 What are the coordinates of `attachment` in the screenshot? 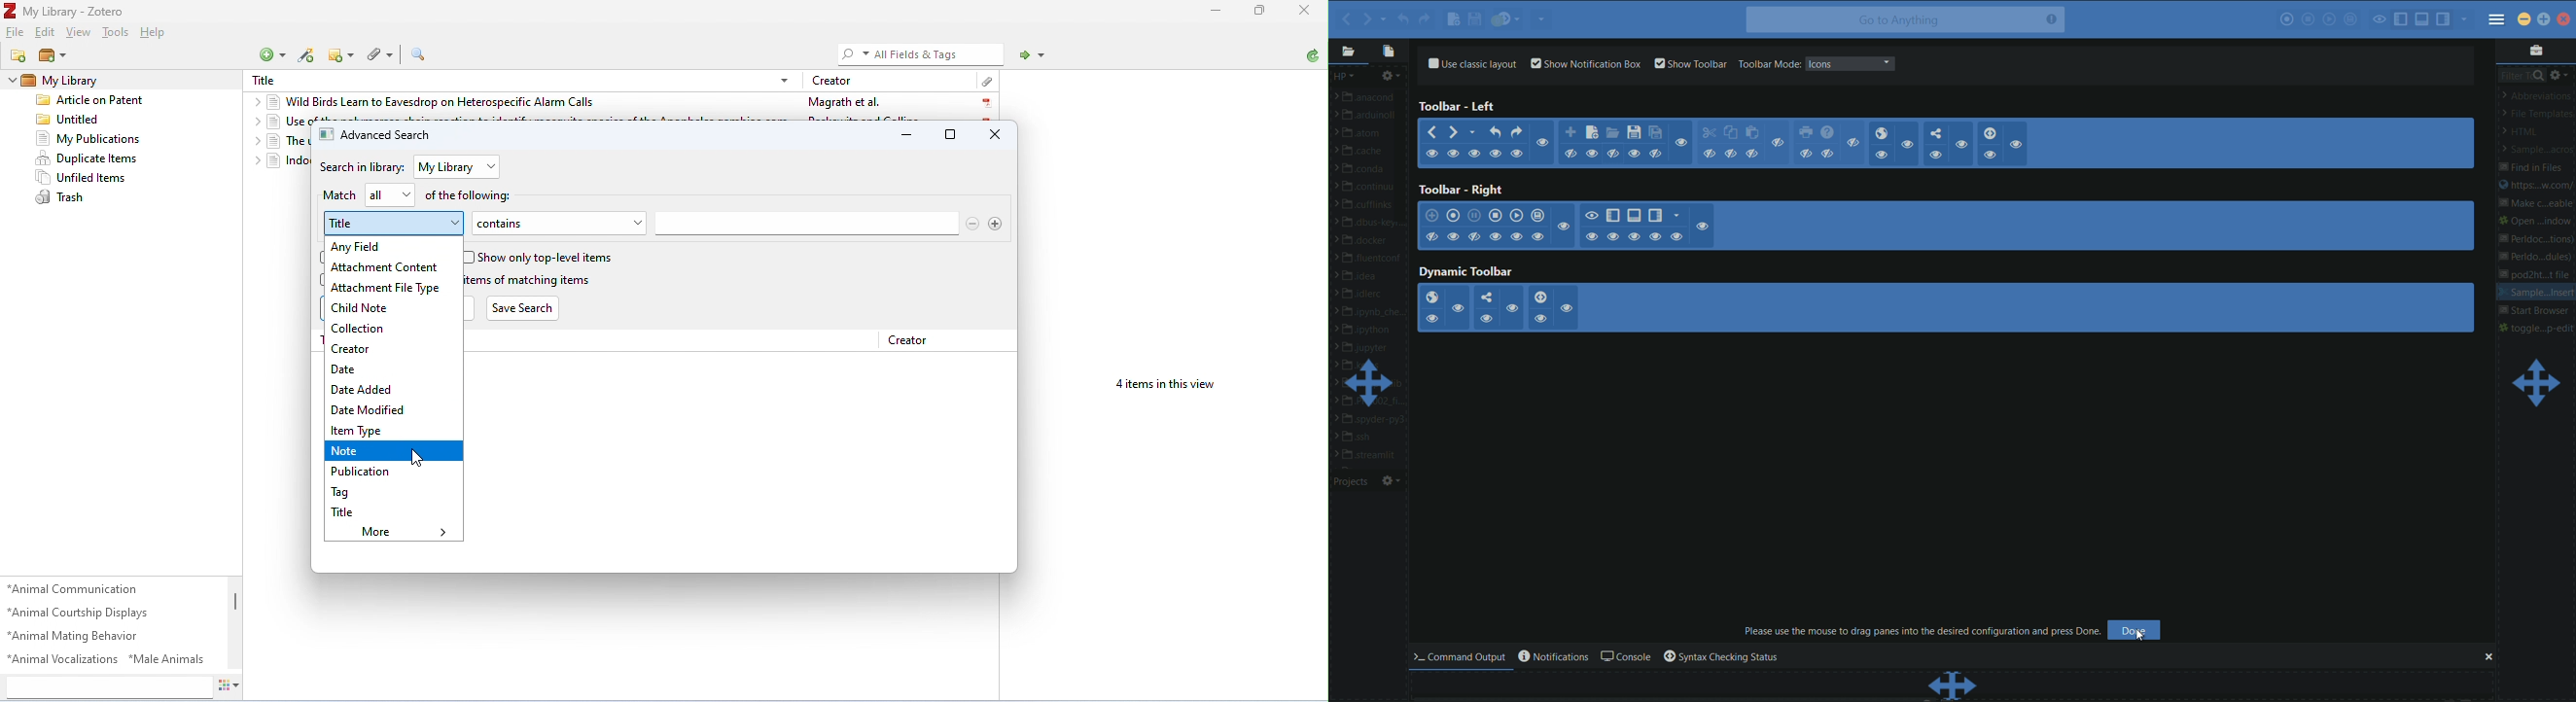 It's located at (987, 81).